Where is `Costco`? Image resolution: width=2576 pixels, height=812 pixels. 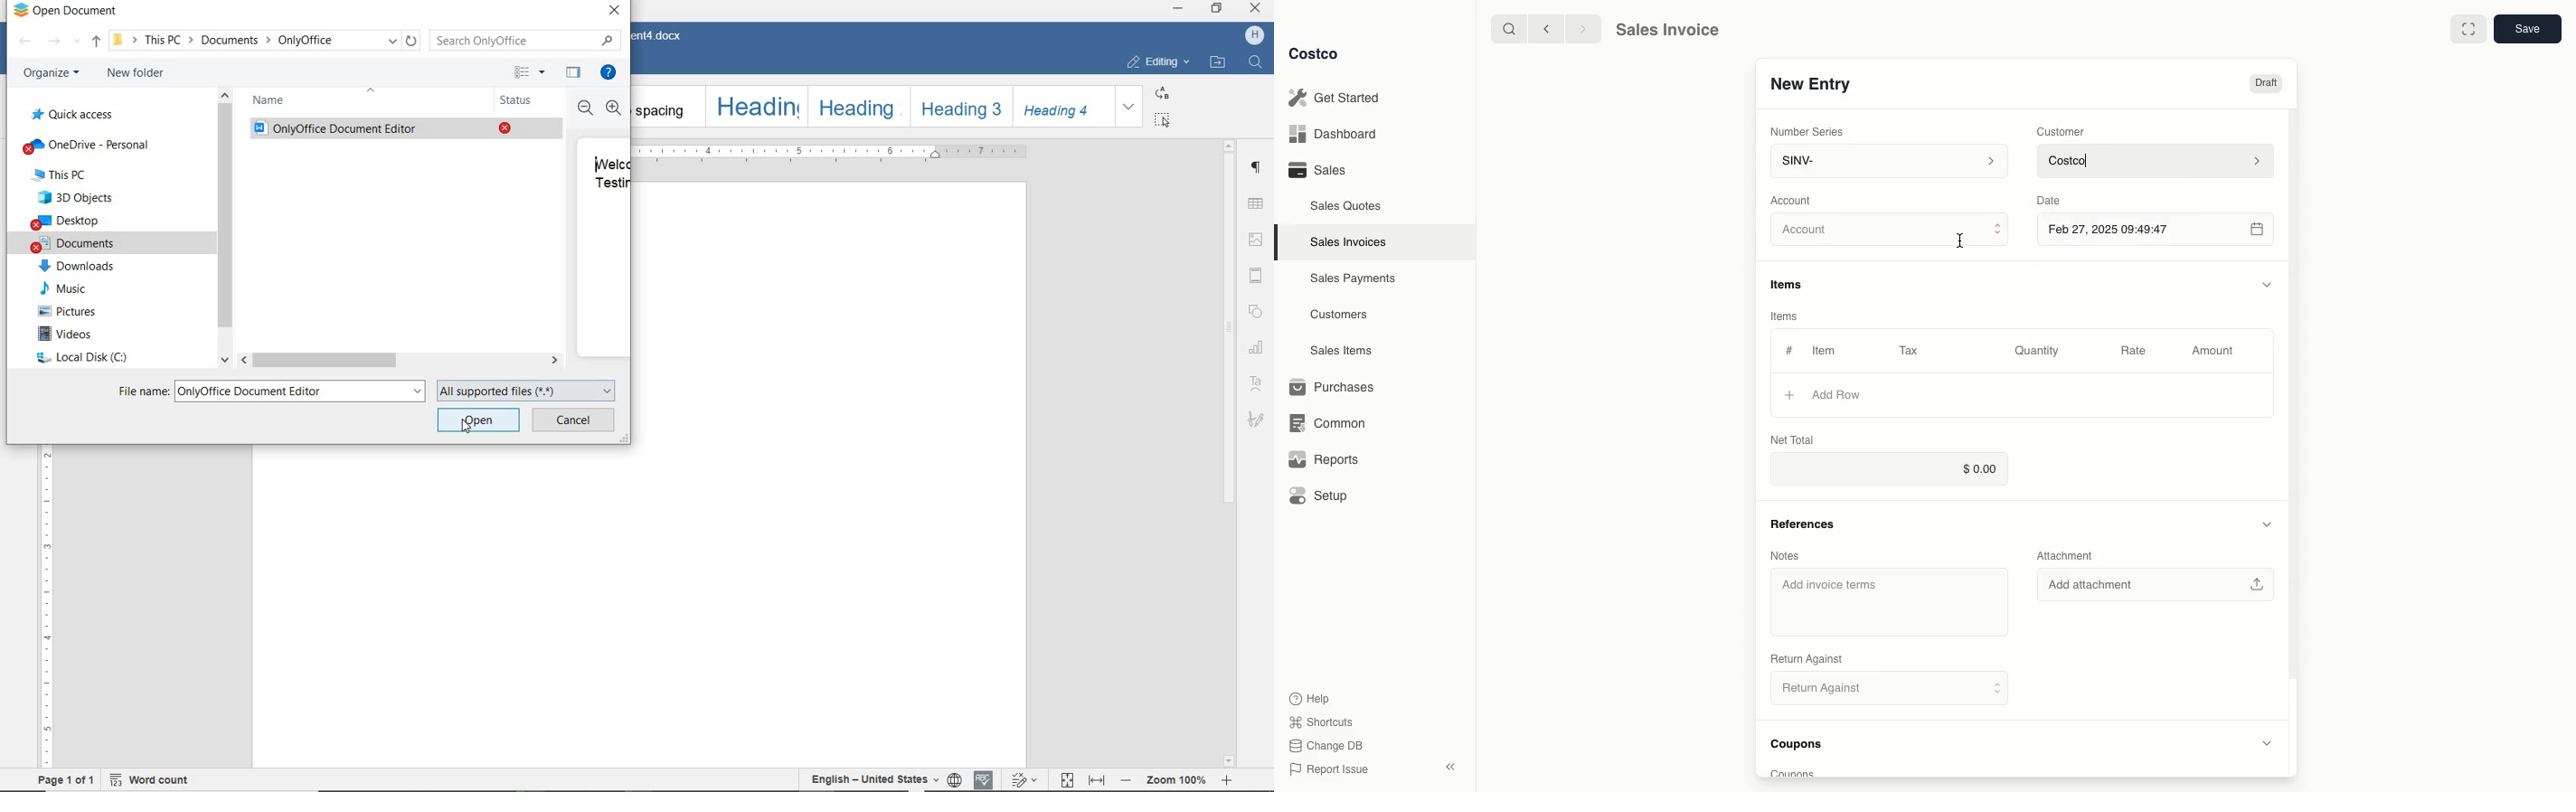 Costco is located at coordinates (1315, 54).